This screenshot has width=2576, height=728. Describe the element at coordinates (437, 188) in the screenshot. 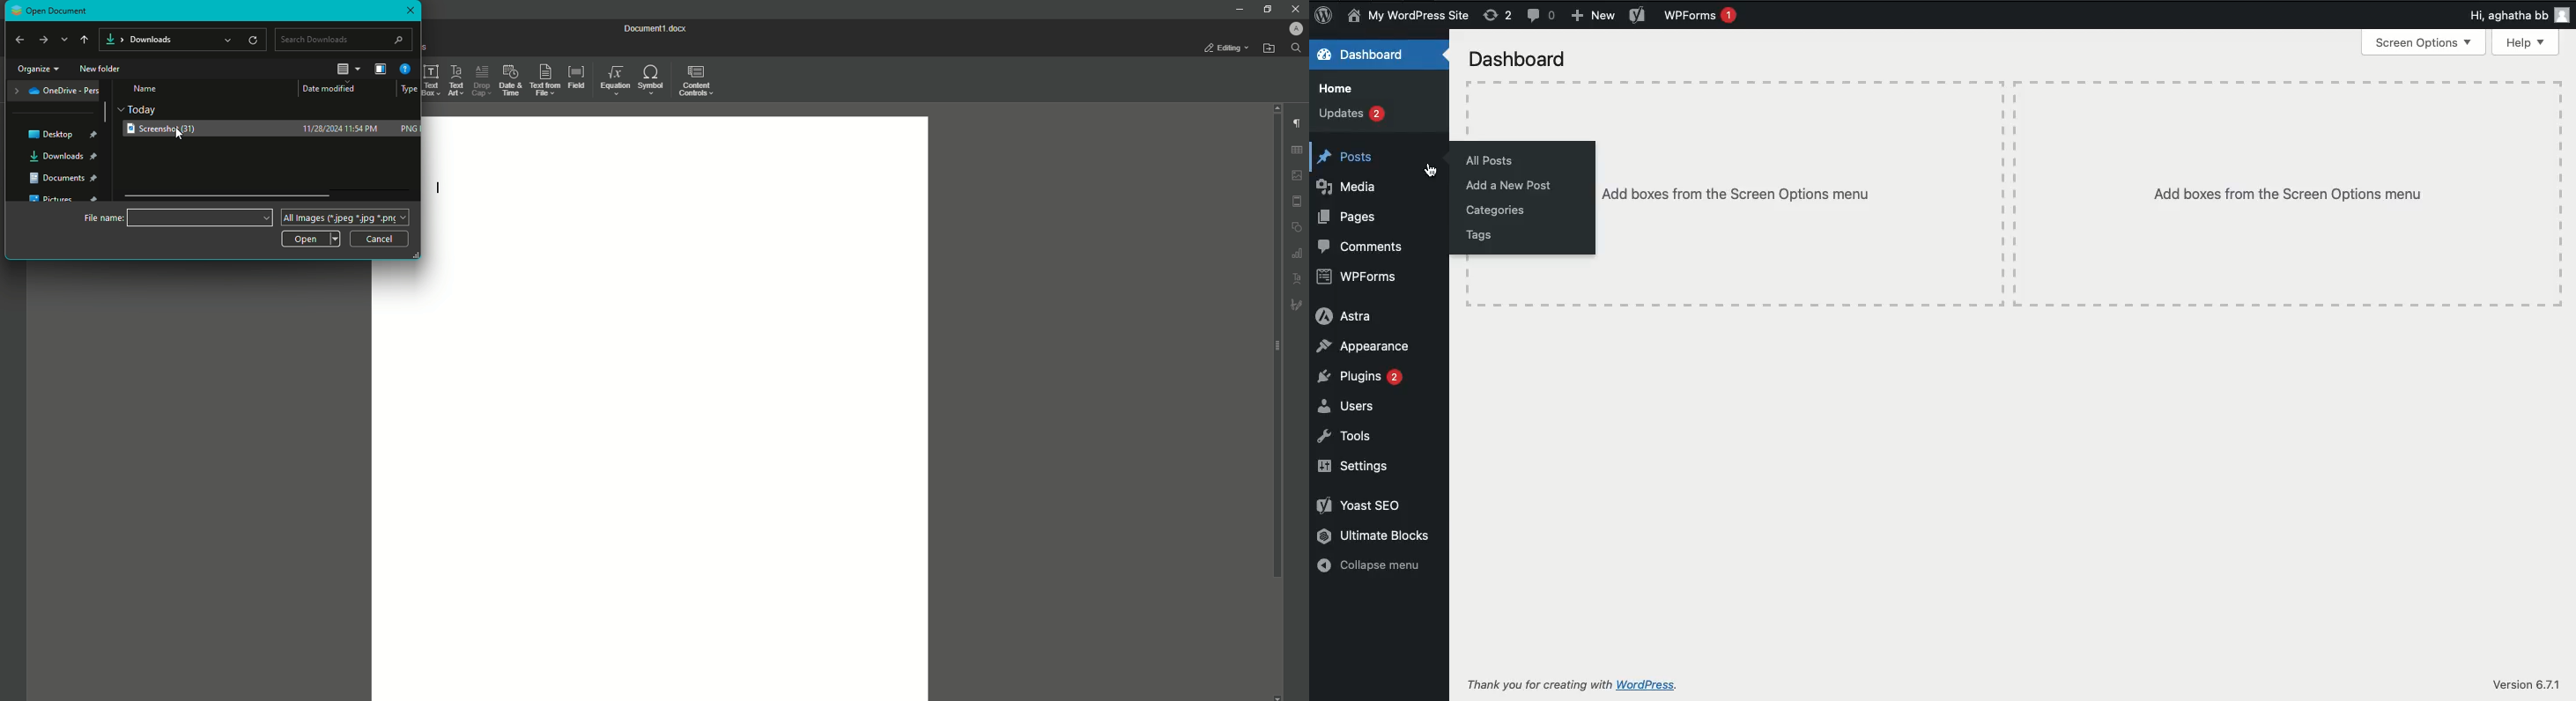

I see `Text Line` at that location.